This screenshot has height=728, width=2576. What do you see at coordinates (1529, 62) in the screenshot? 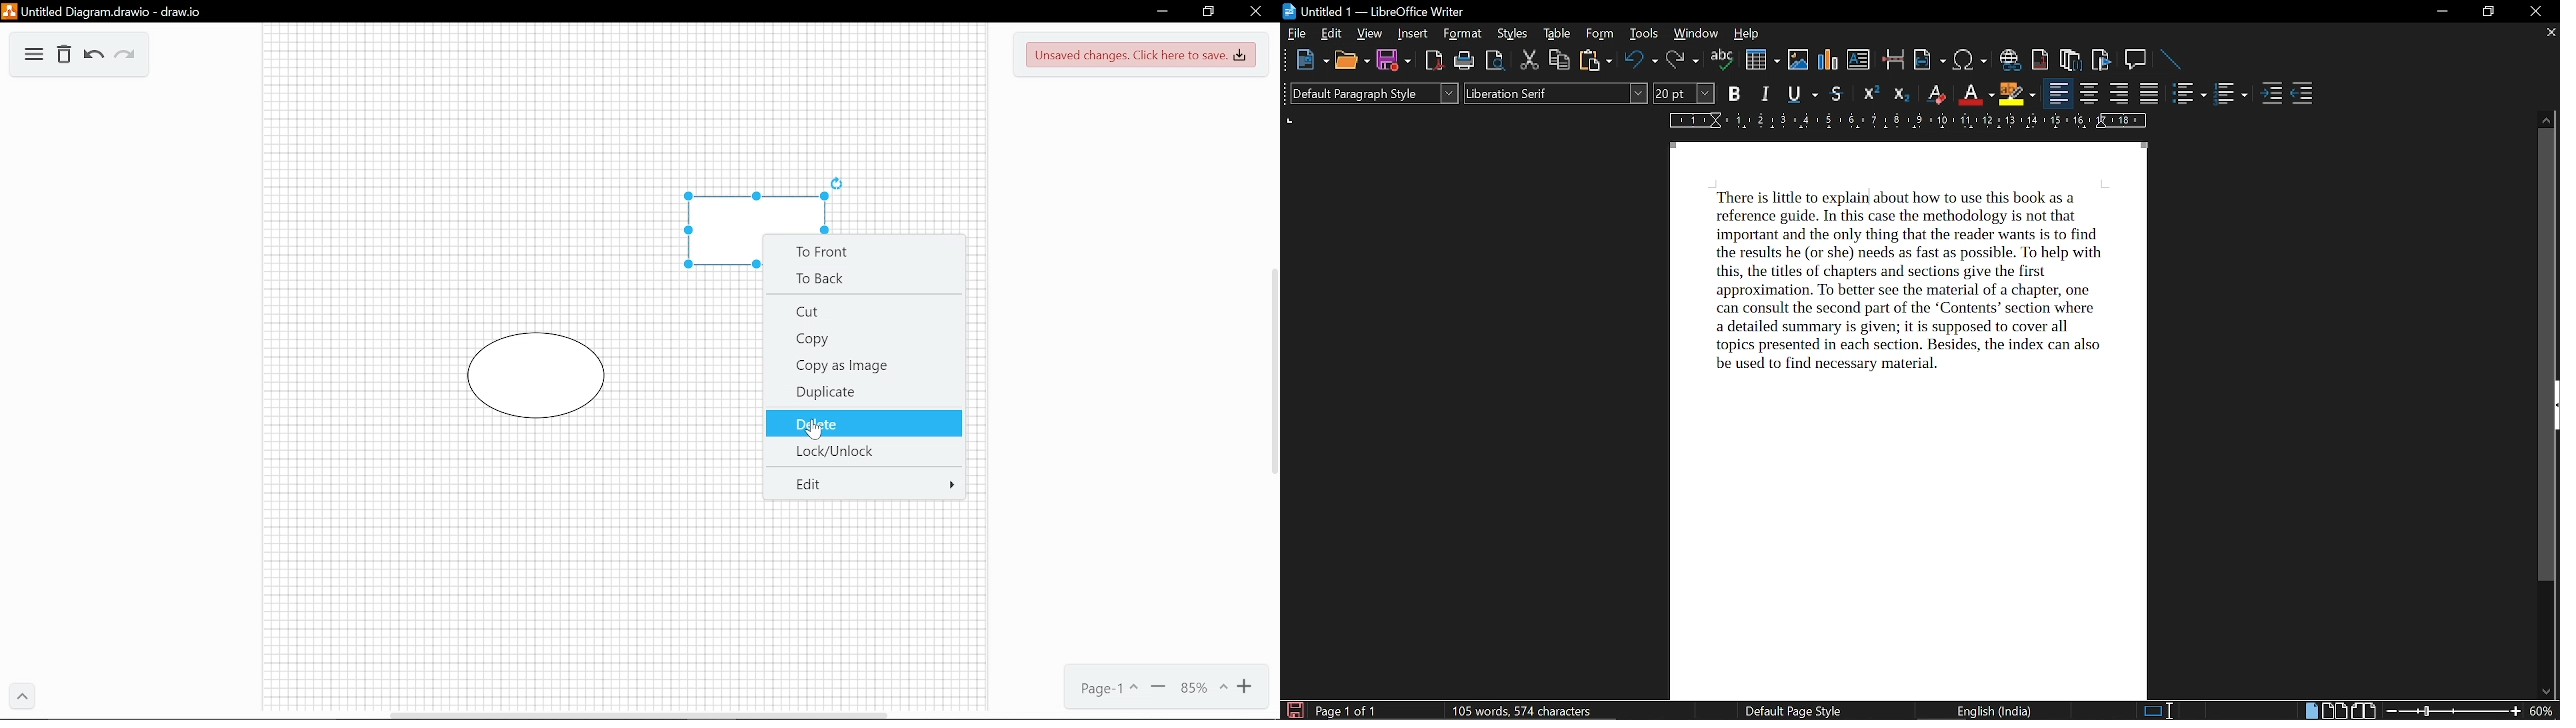
I see `cut ` at bounding box center [1529, 62].